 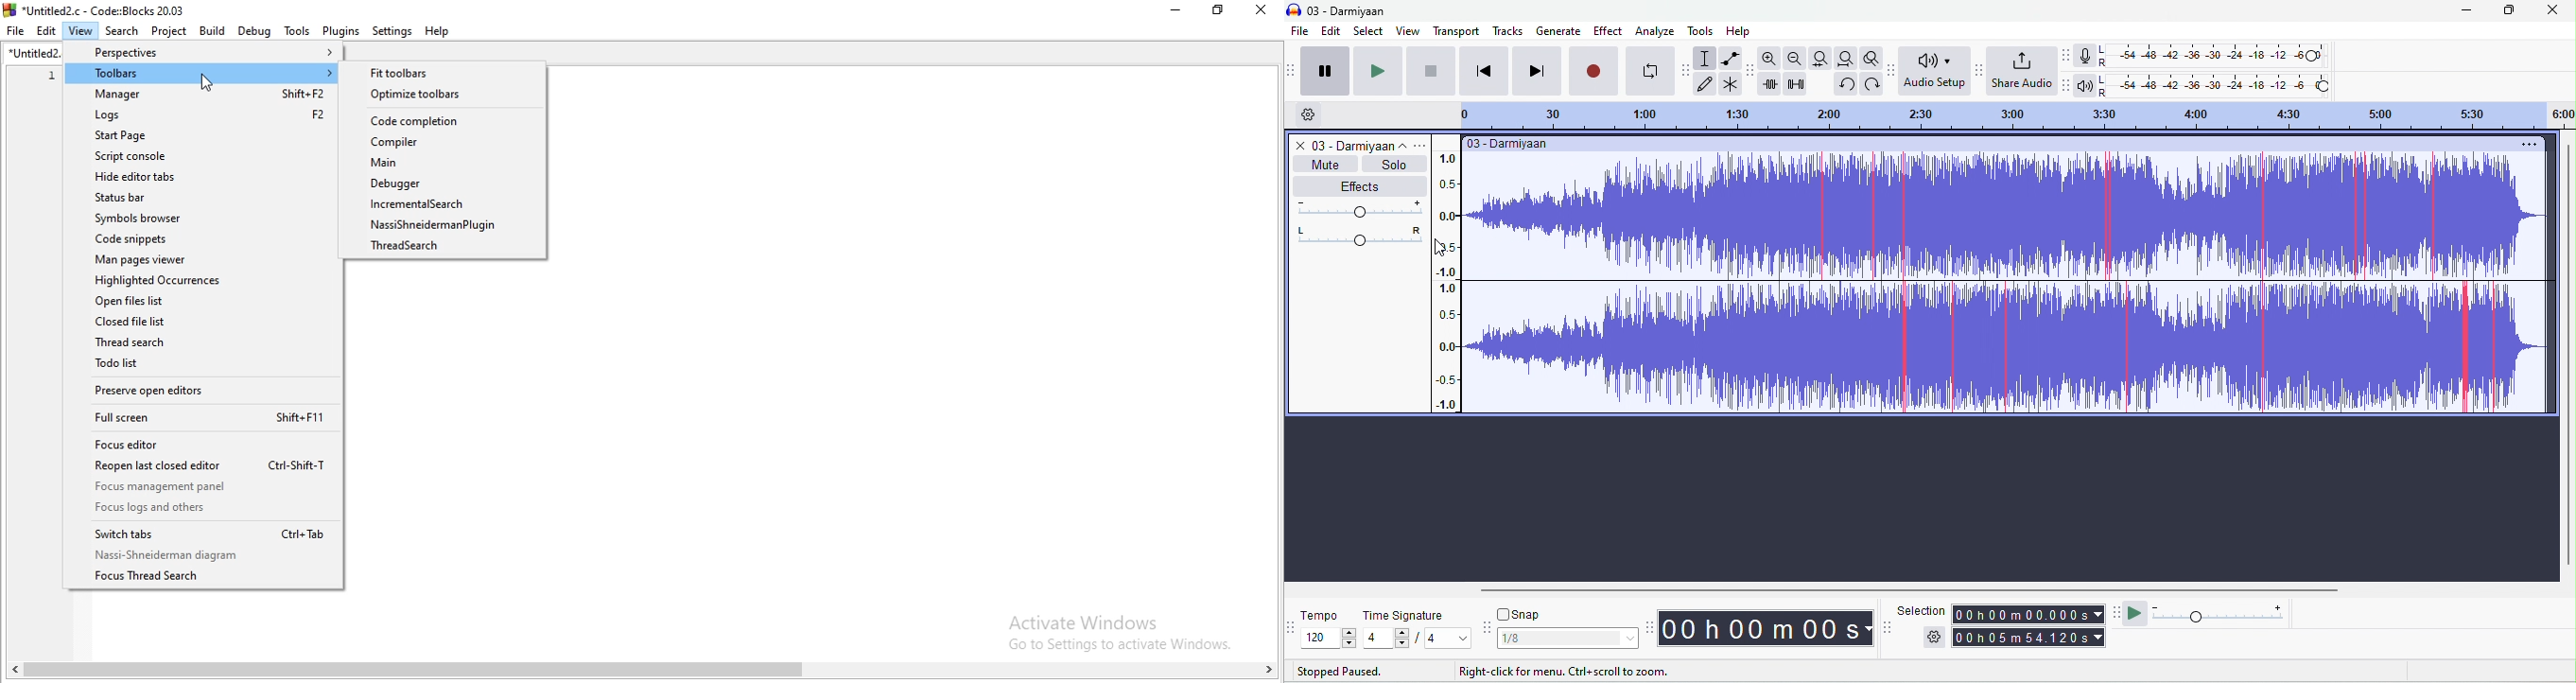 What do you see at coordinates (1653, 71) in the screenshot?
I see `loop` at bounding box center [1653, 71].